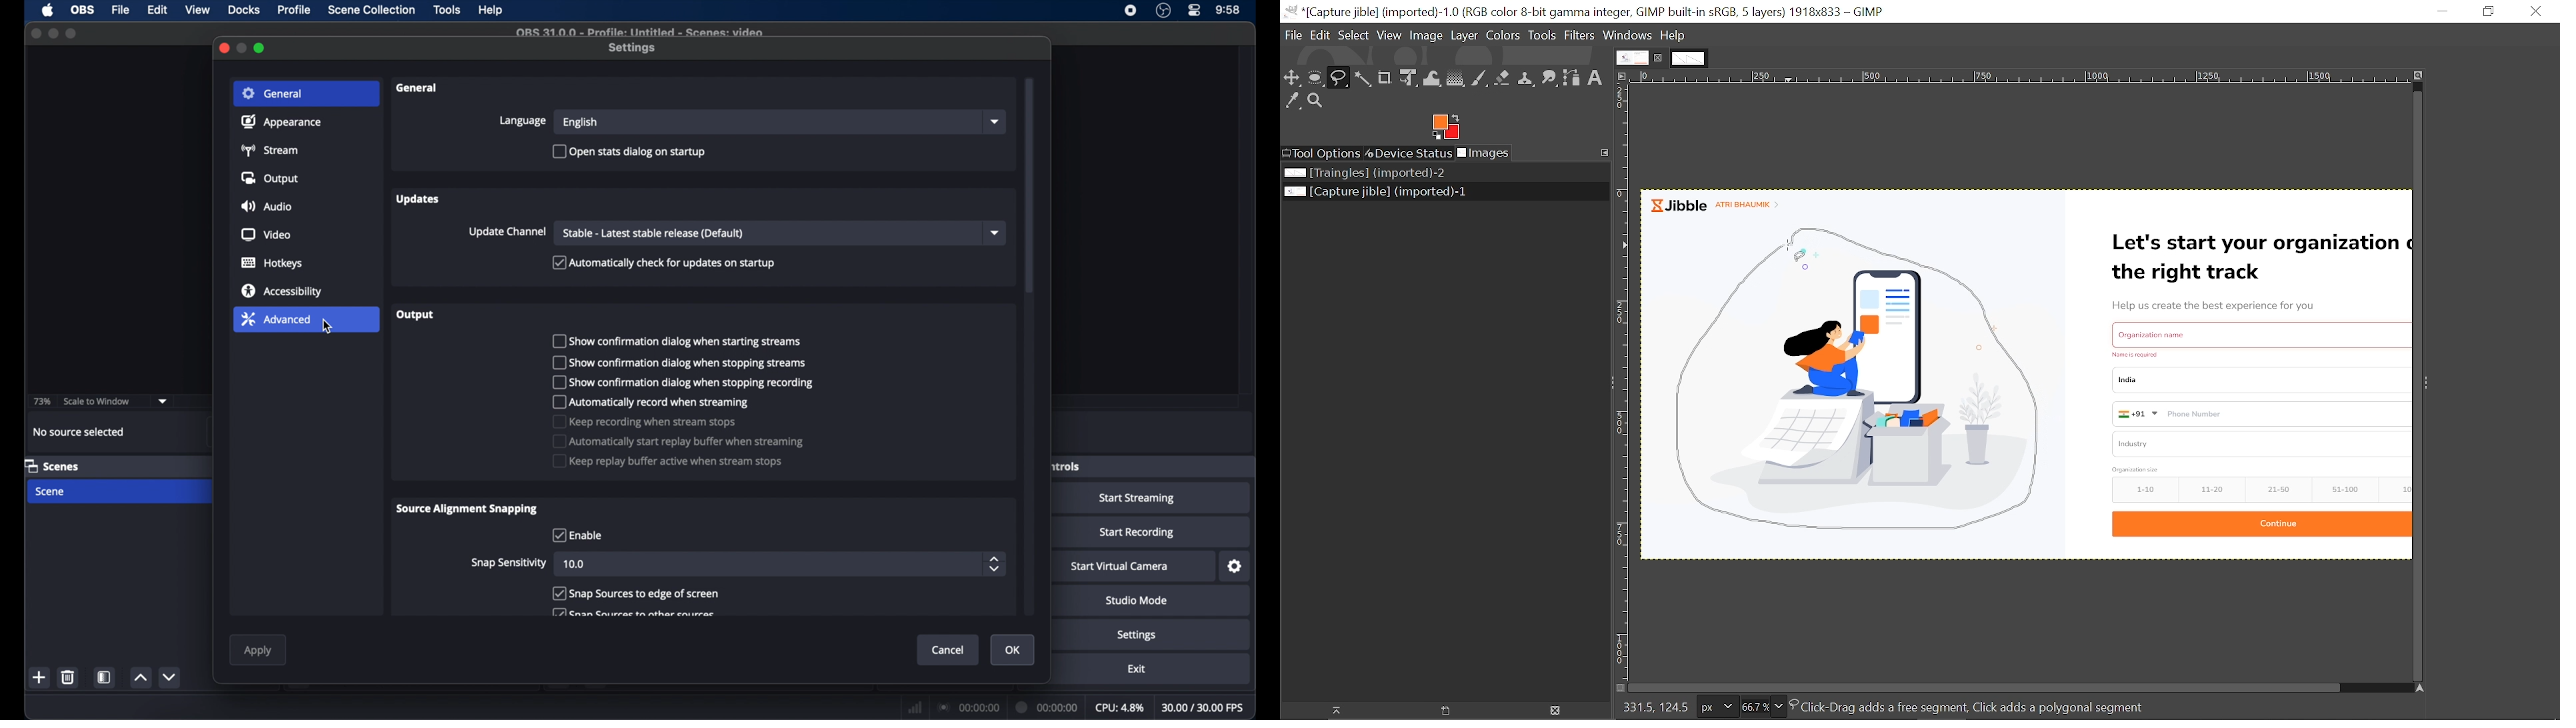 This screenshot has width=2576, height=728. I want to click on general, so click(419, 89).